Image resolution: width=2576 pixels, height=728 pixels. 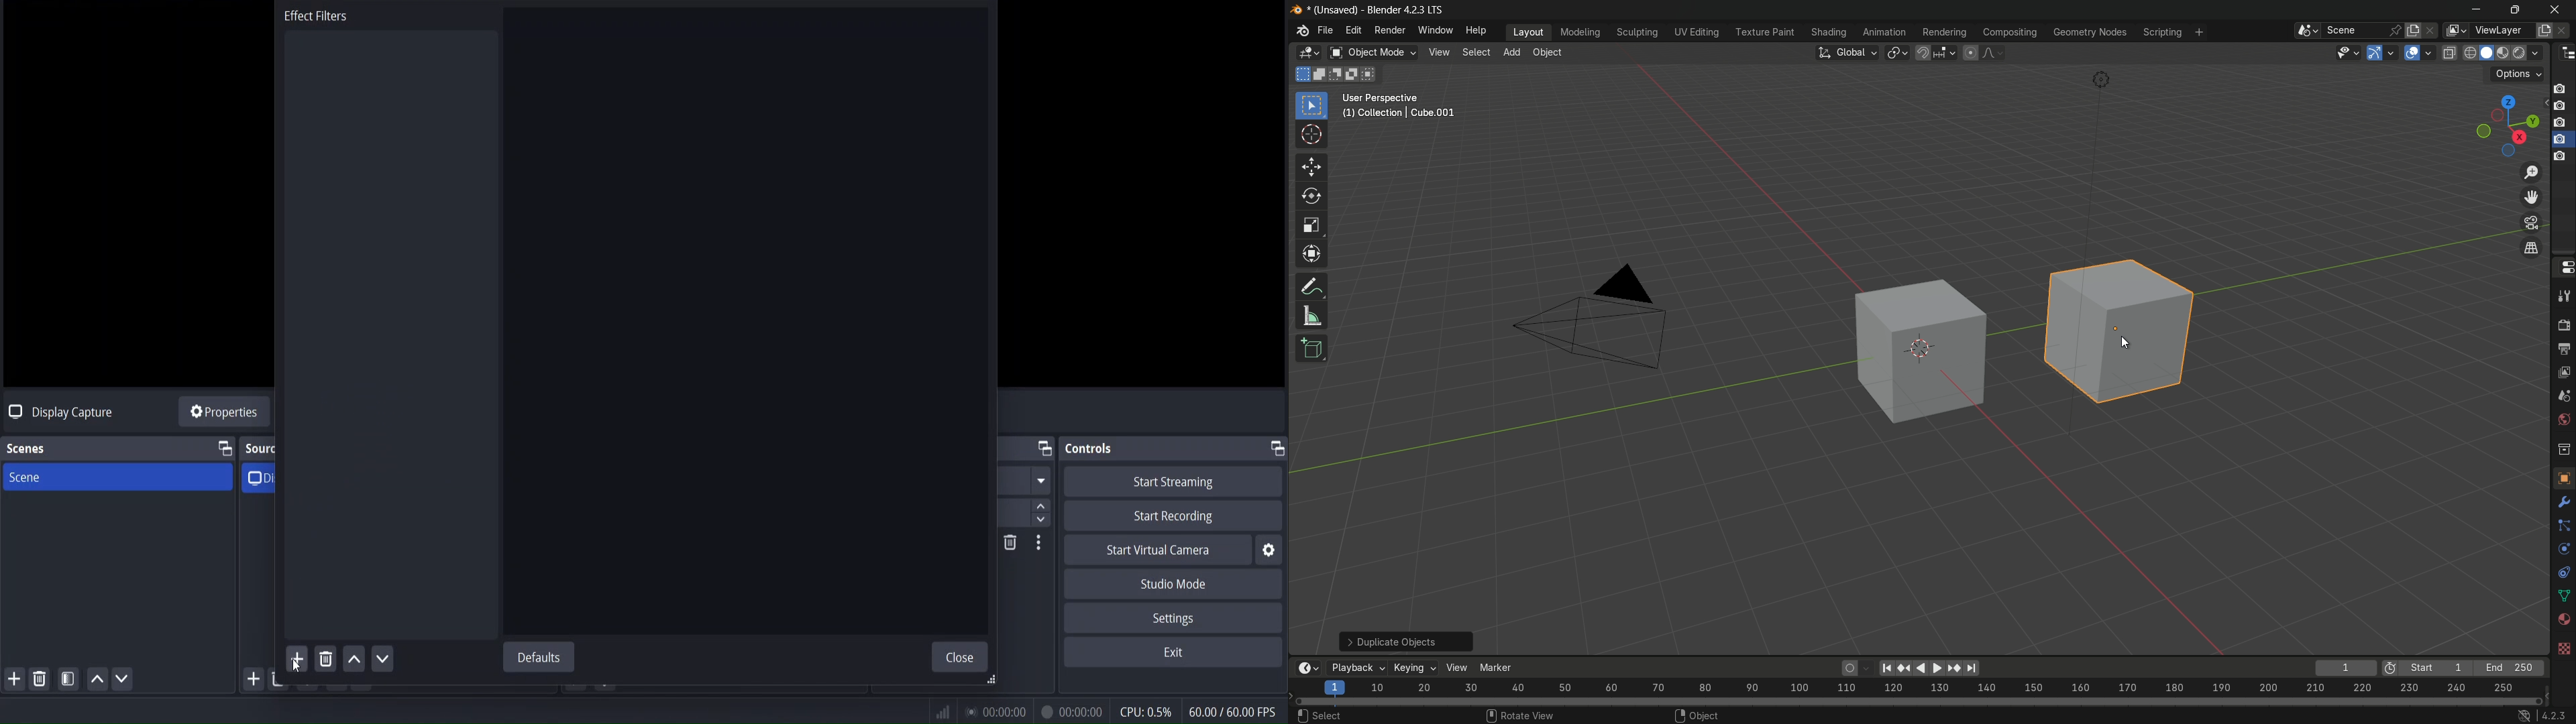 I want to click on open scene filter, so click(x=69, y=681).